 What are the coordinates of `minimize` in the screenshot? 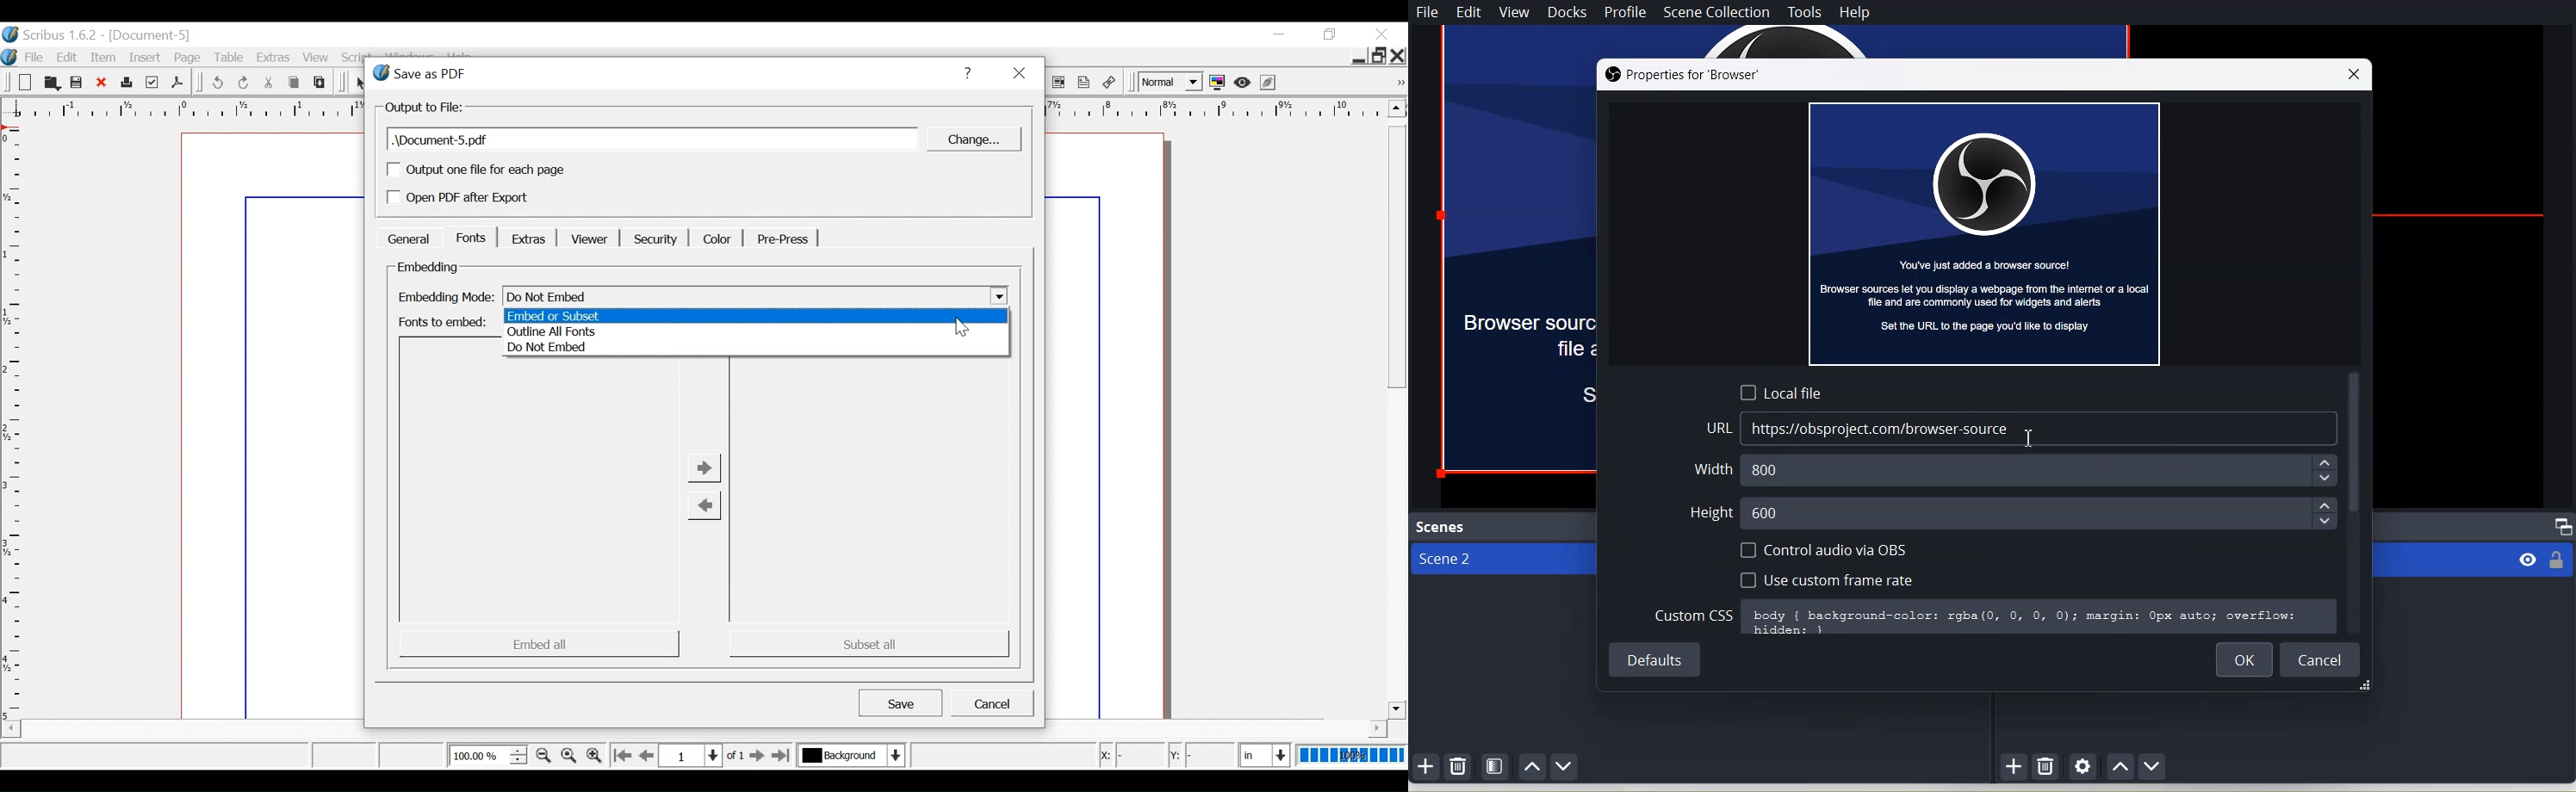 It's located at (1279, 35).